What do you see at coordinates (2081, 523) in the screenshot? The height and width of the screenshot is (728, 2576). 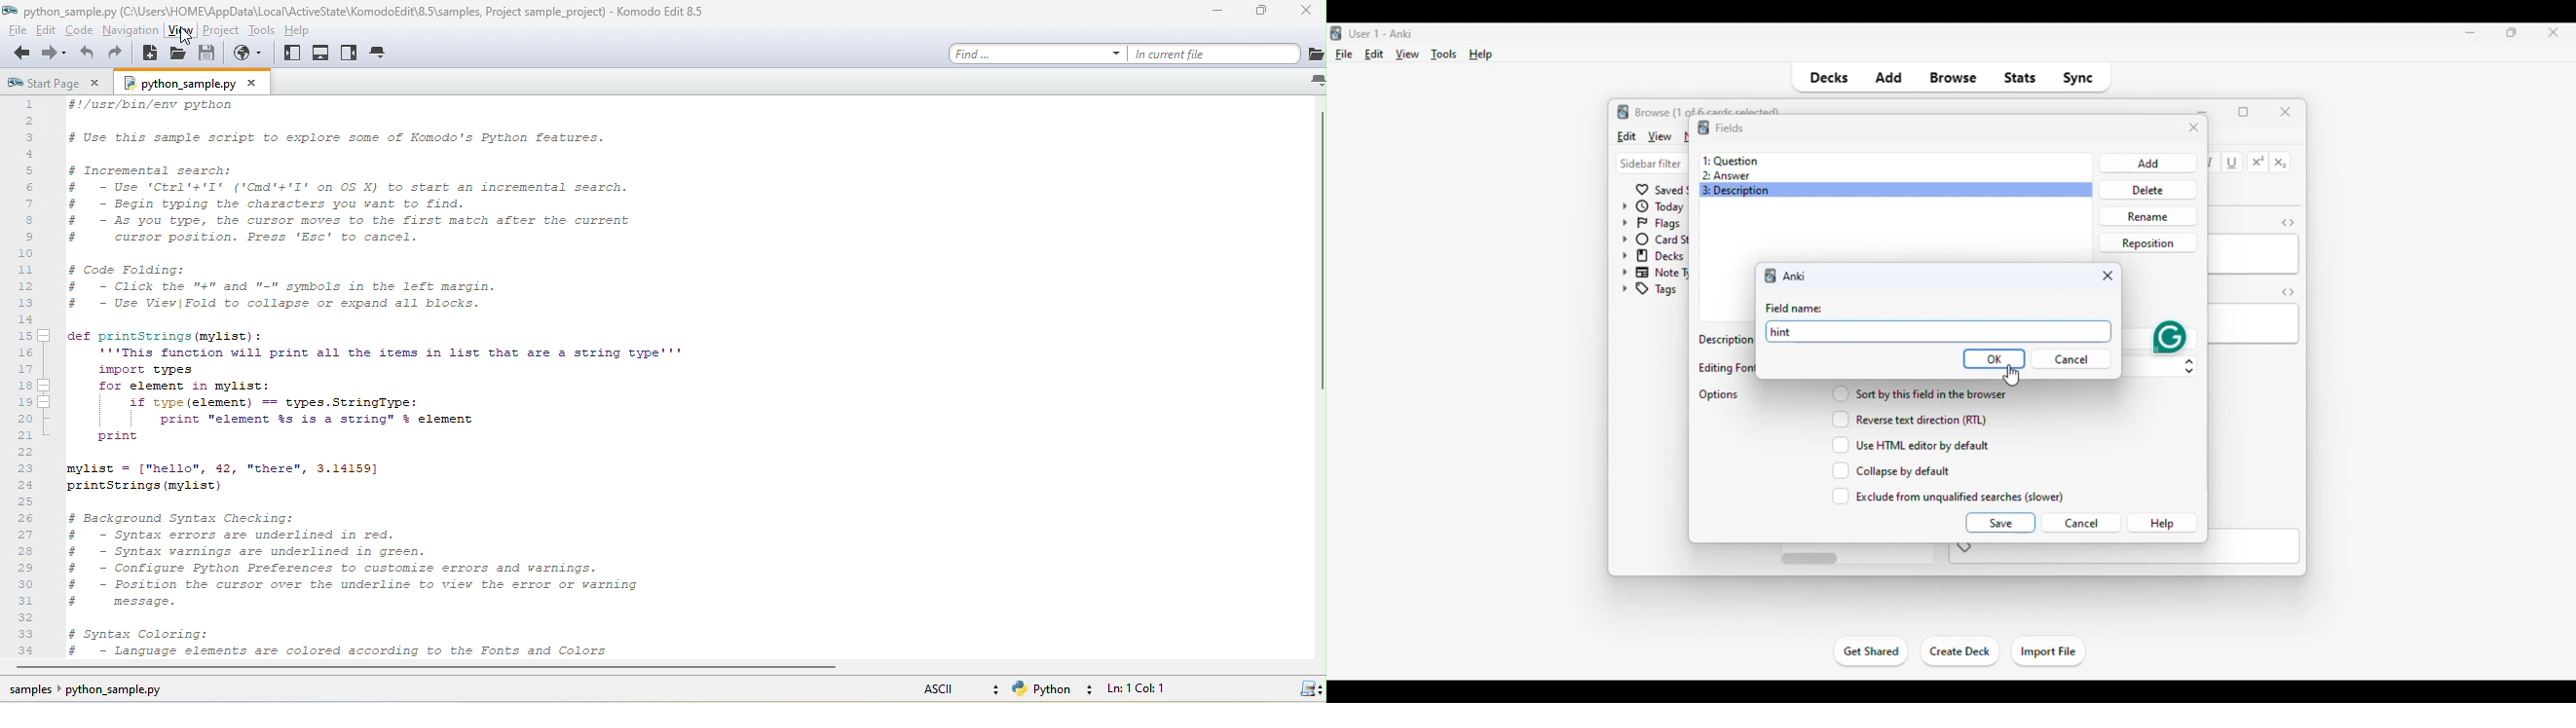 I see `cancel` at bounding box center [2081, 523].